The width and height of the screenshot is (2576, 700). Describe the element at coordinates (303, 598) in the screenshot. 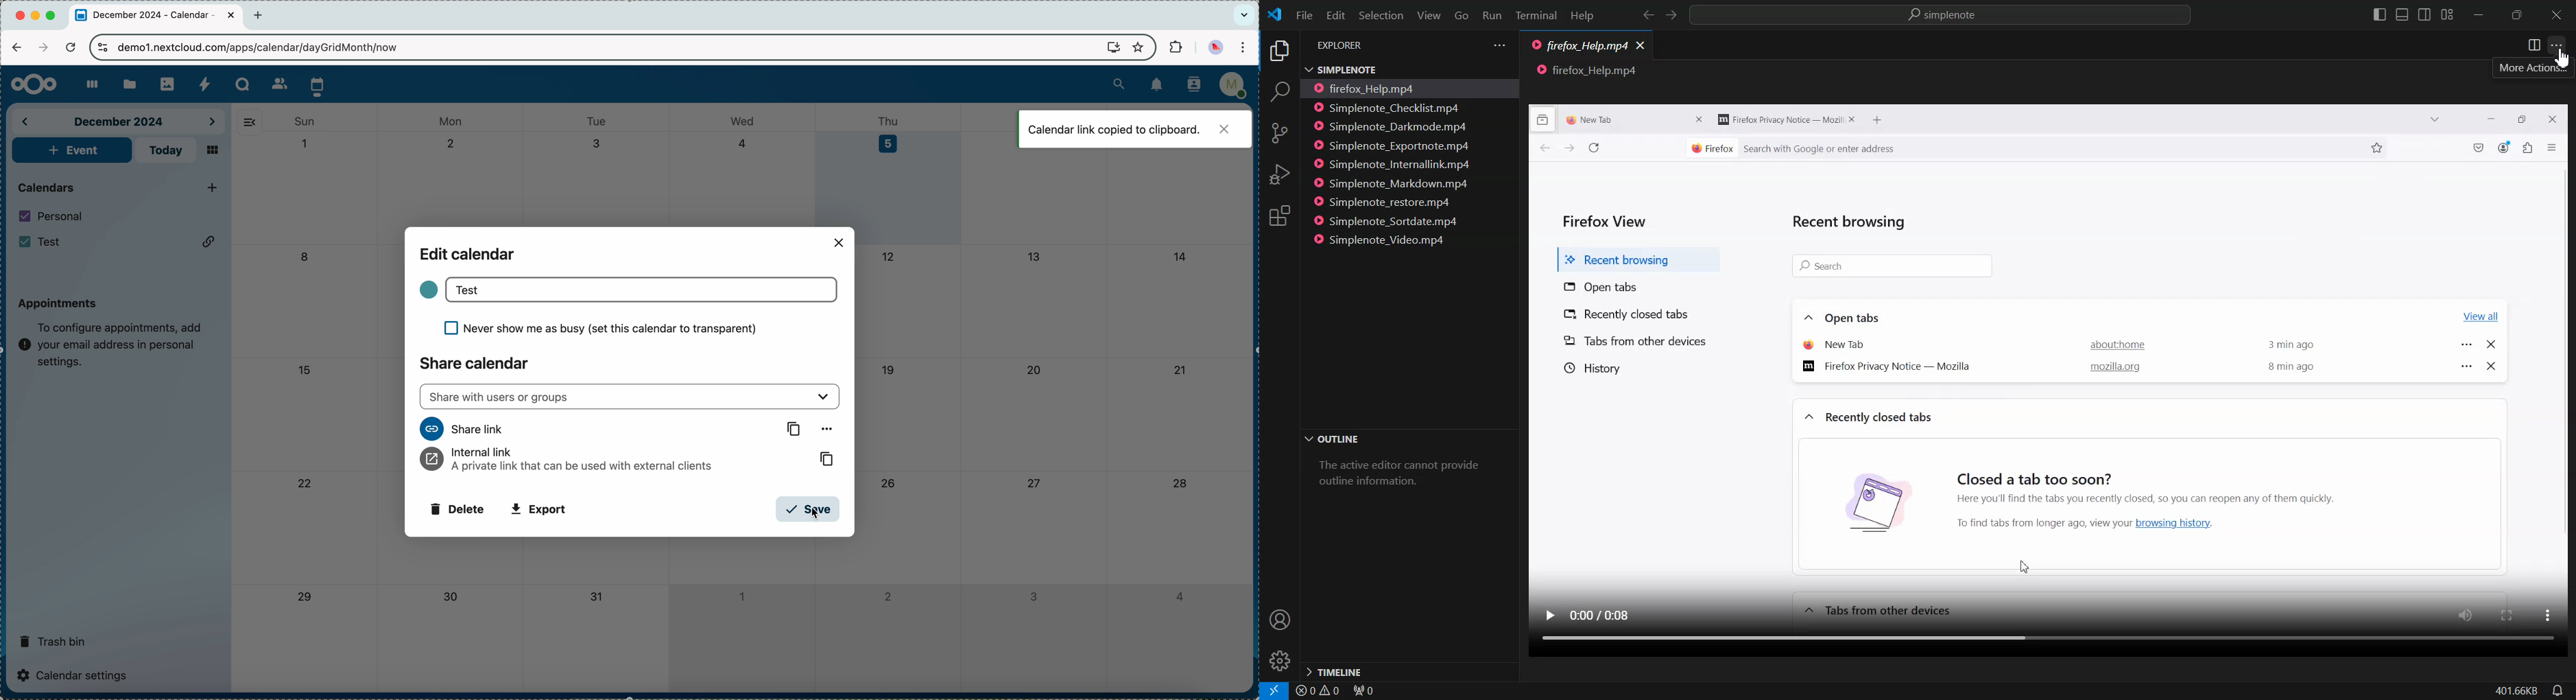

I see `29` at that location.